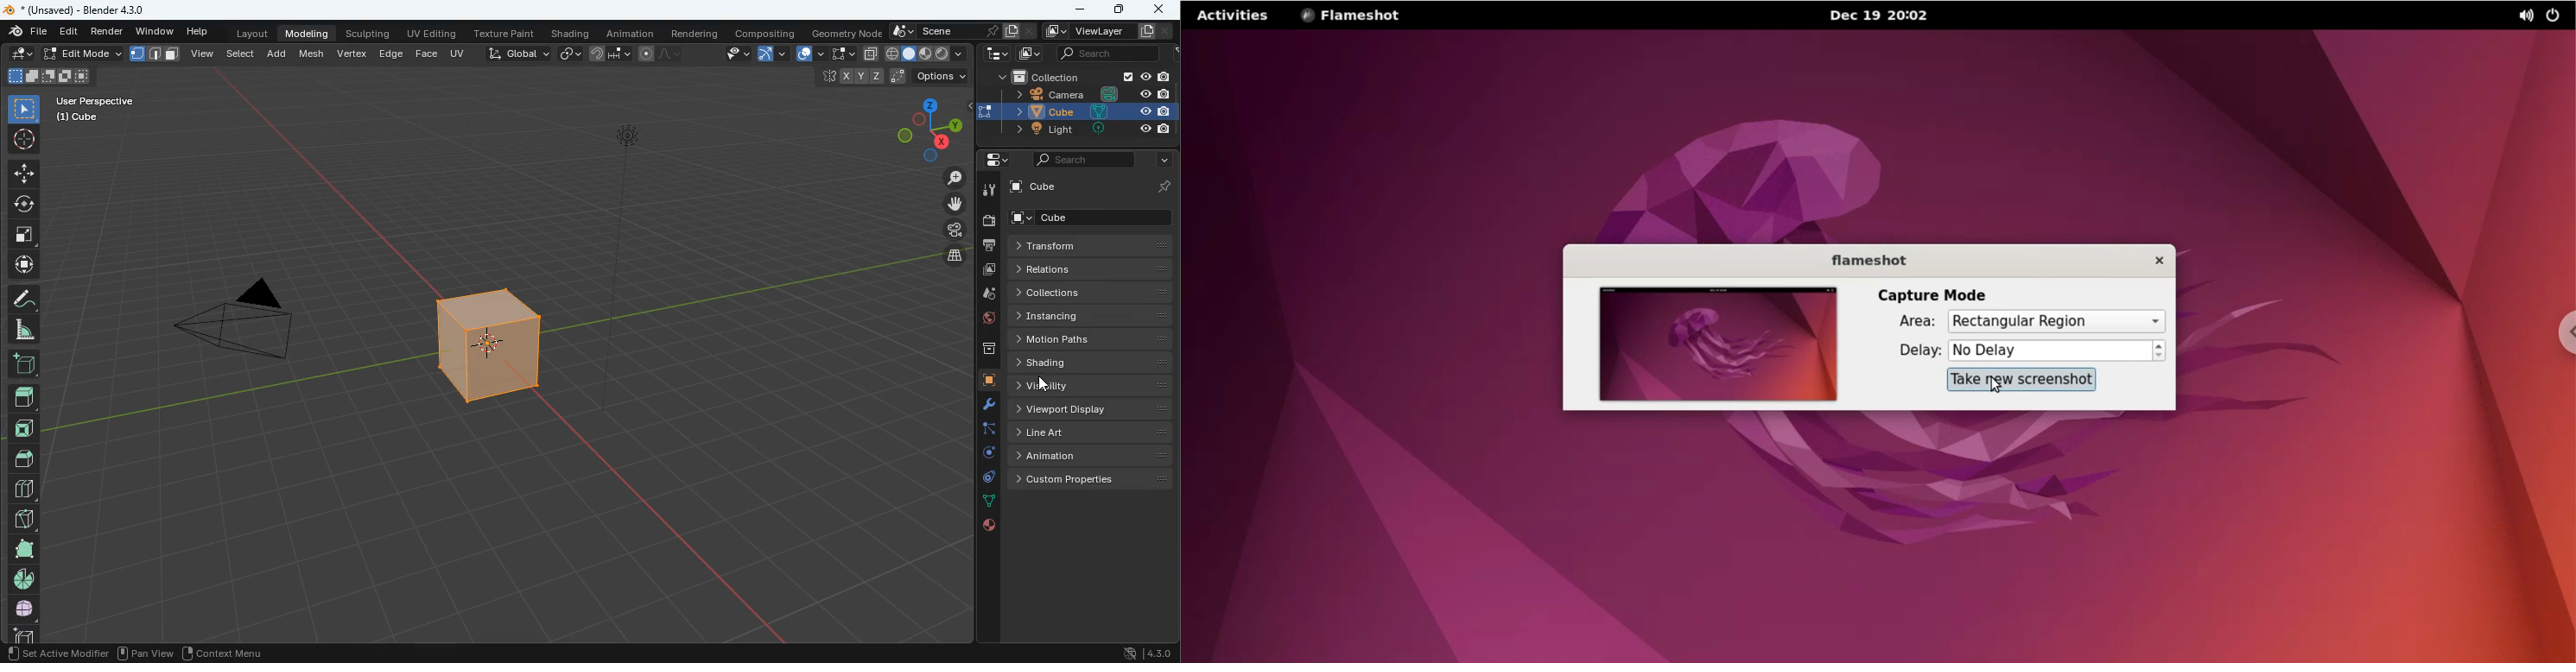 This screenshot has height=672, width=2576. Describe the element at coordinates (48, 77) in the screenshot. I see `shape form` at that location.